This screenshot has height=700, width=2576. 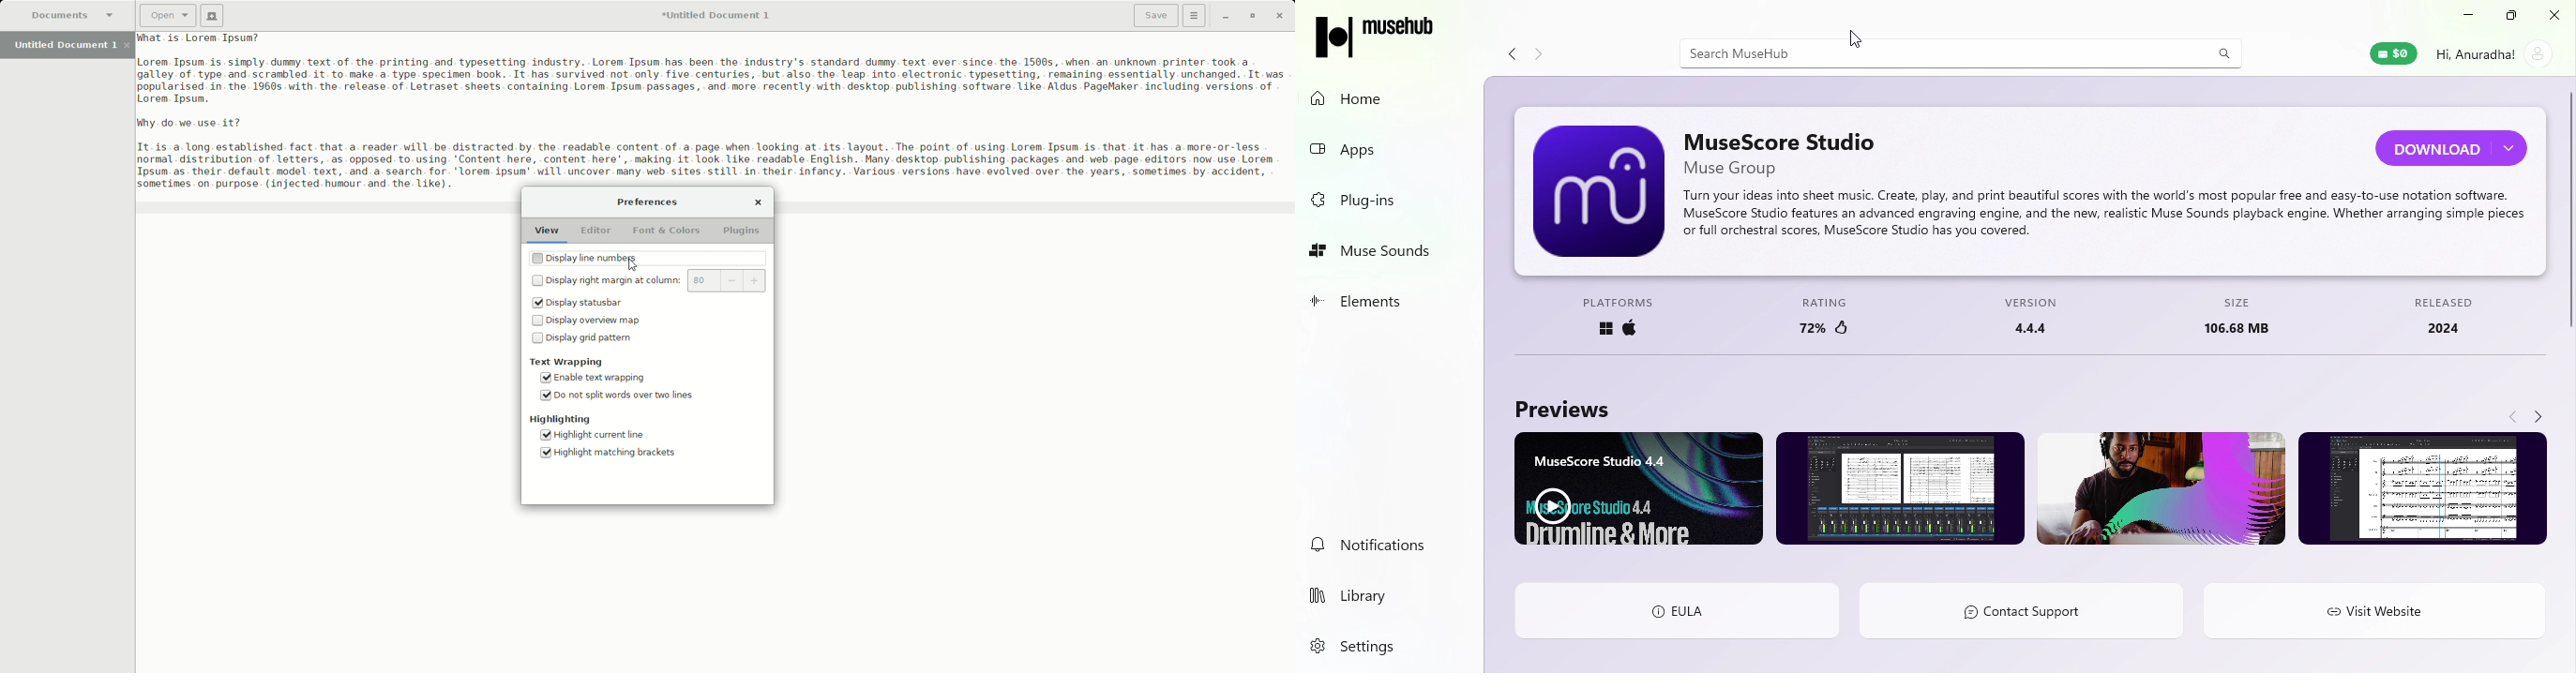 What do you see at coordinates (1674, 608) in the screenshot?
I see `EULA` at bounding box center [1674, 608].